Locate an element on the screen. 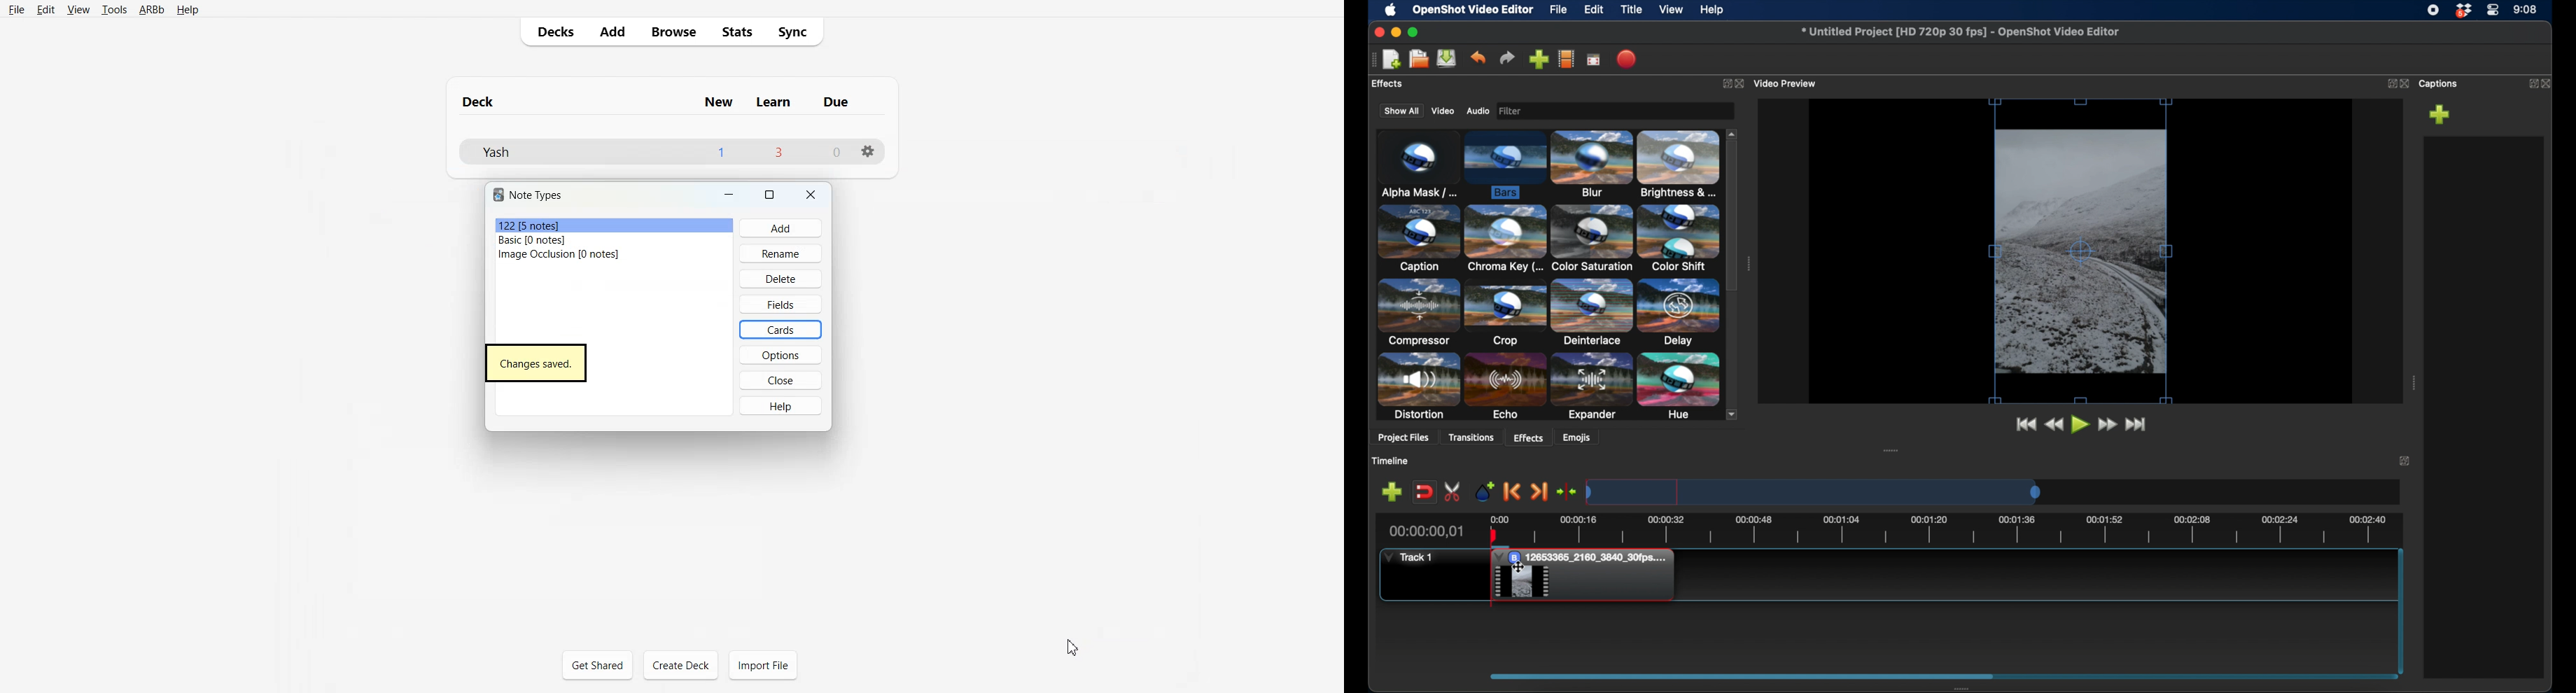 This screenshot has height=700, width=2576. filter is located at coordinates (1548, 110).